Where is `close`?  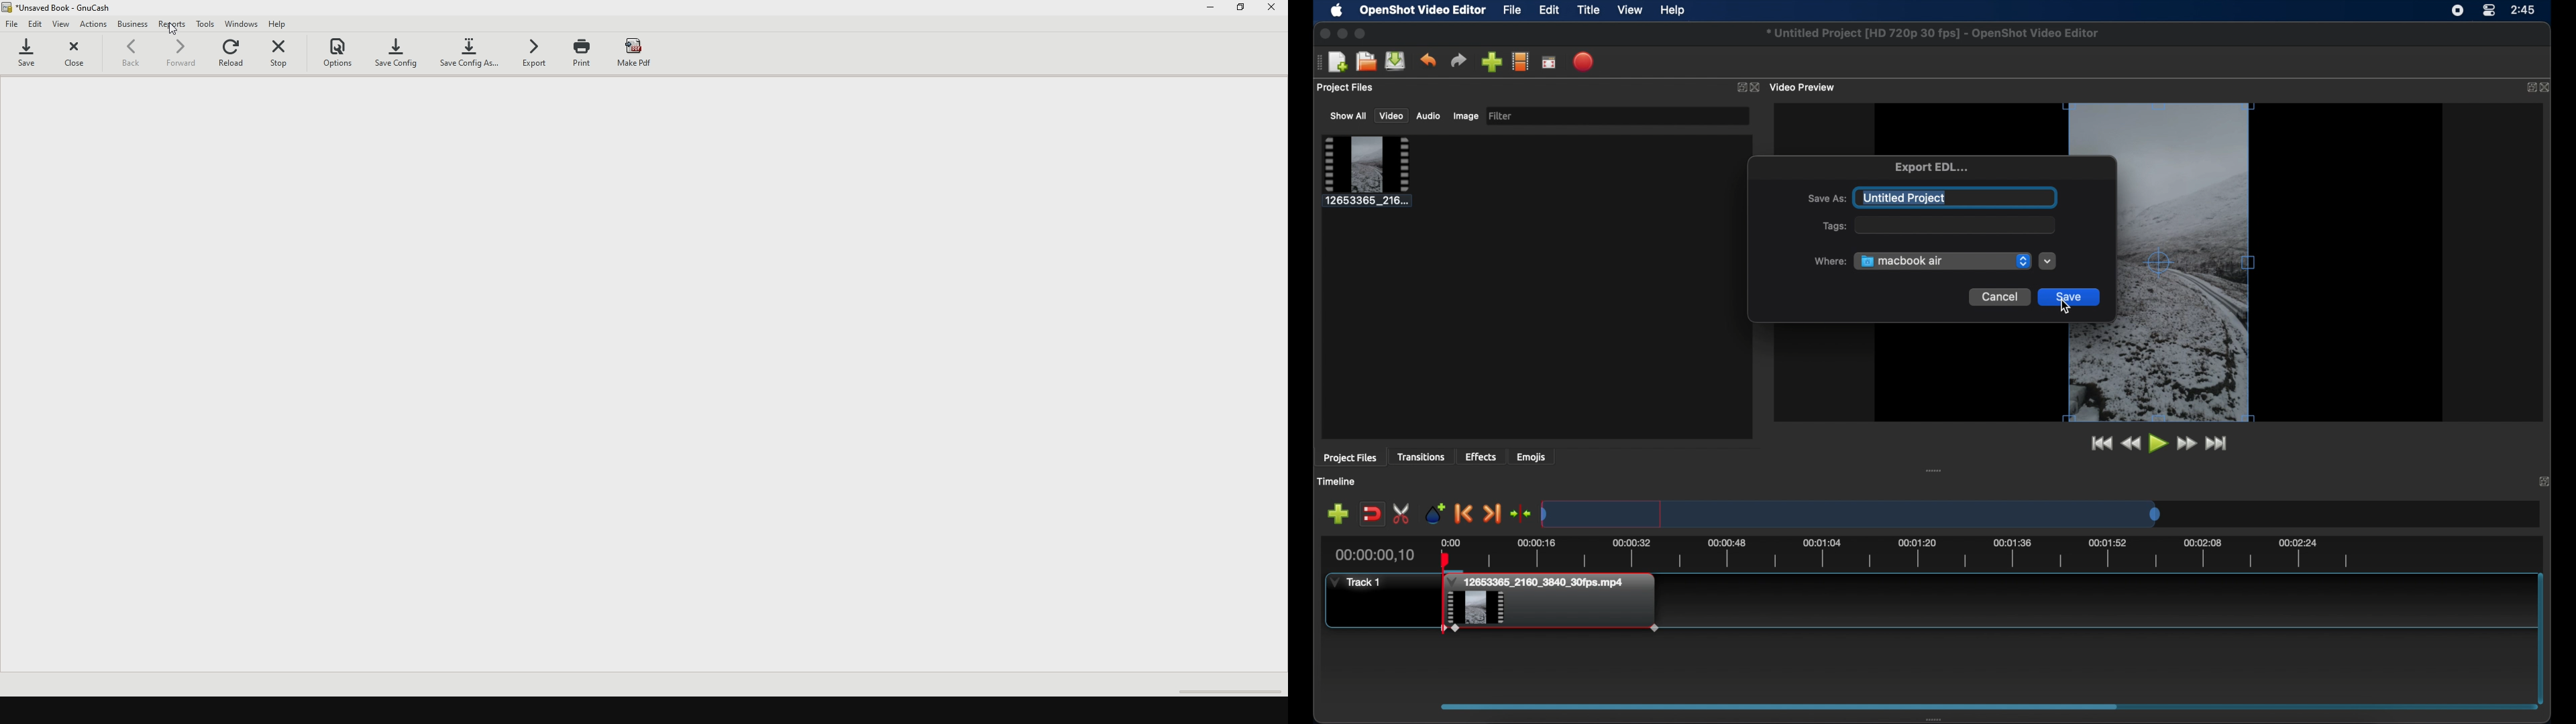 close is located at coordinates (79, 56).